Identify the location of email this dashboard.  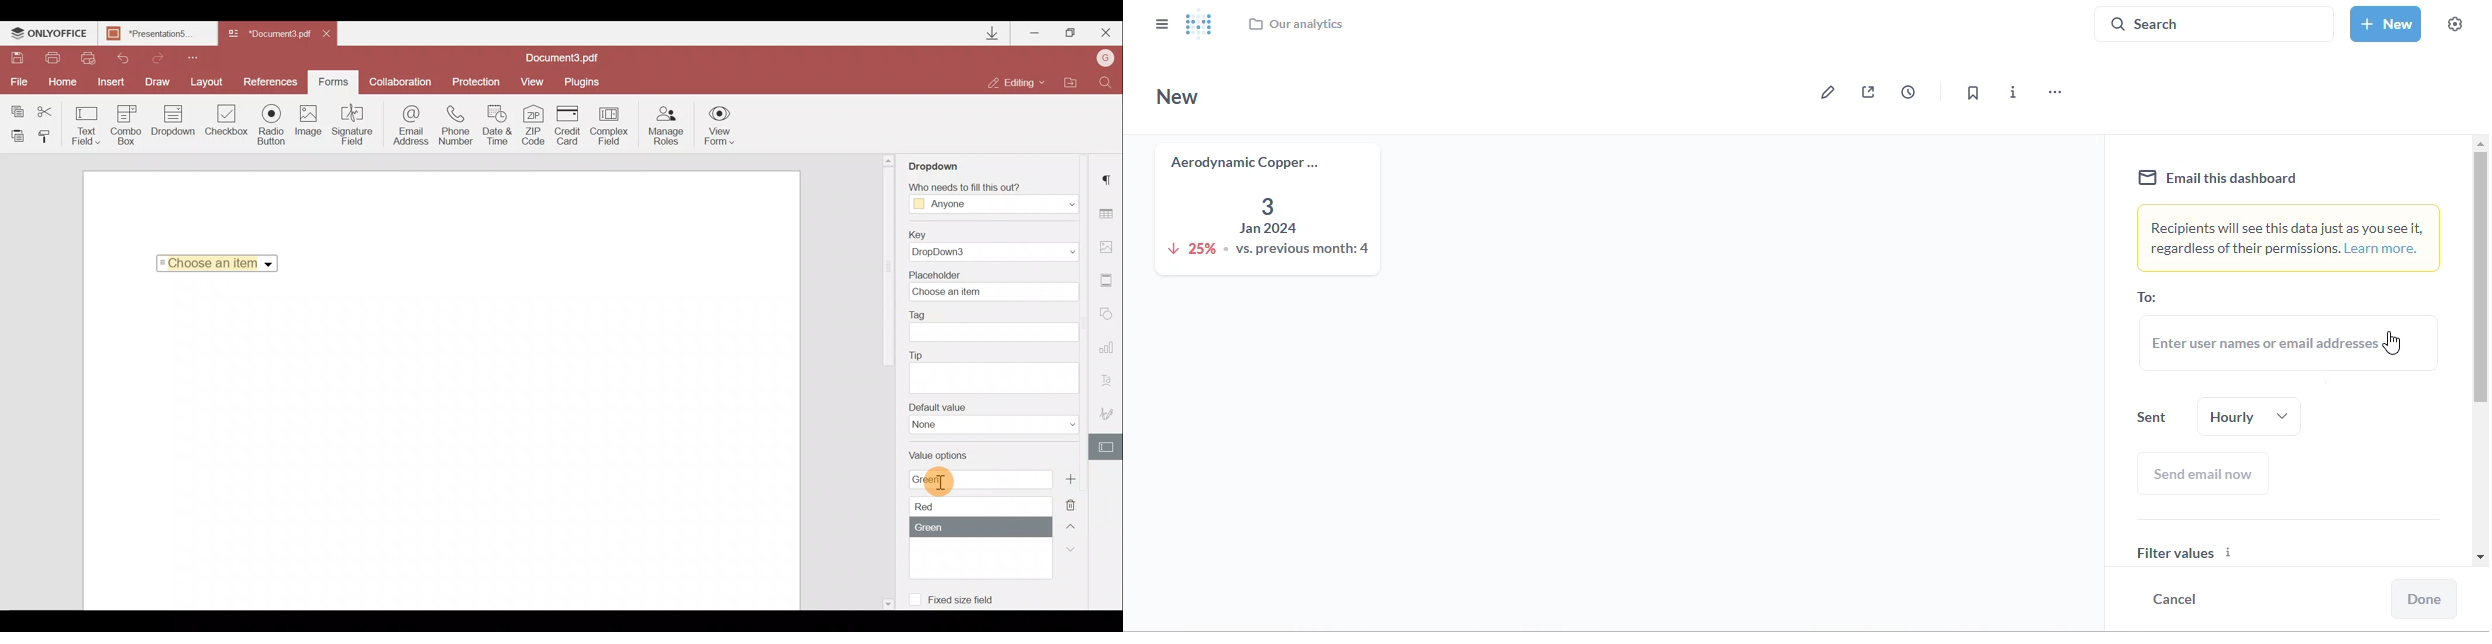
(2218, 178).